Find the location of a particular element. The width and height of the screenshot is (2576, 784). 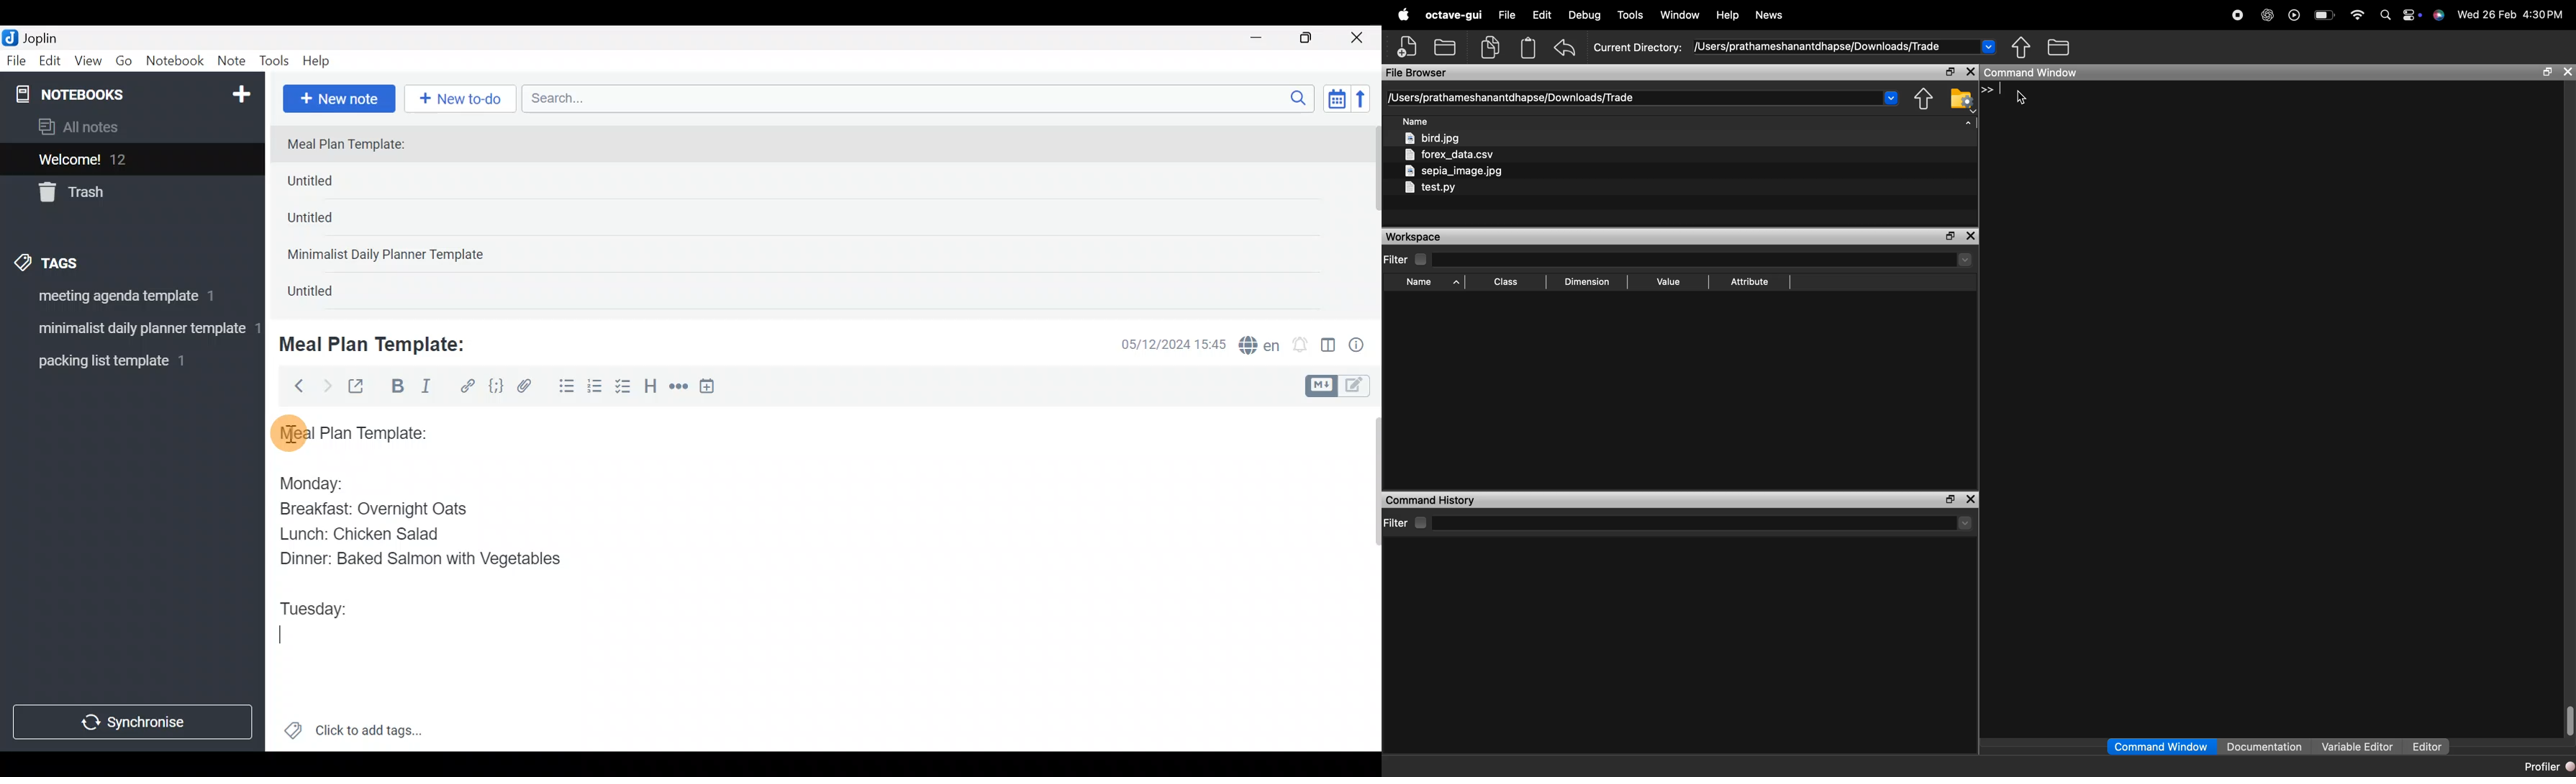

Italic is located at coordinates (425, 389).